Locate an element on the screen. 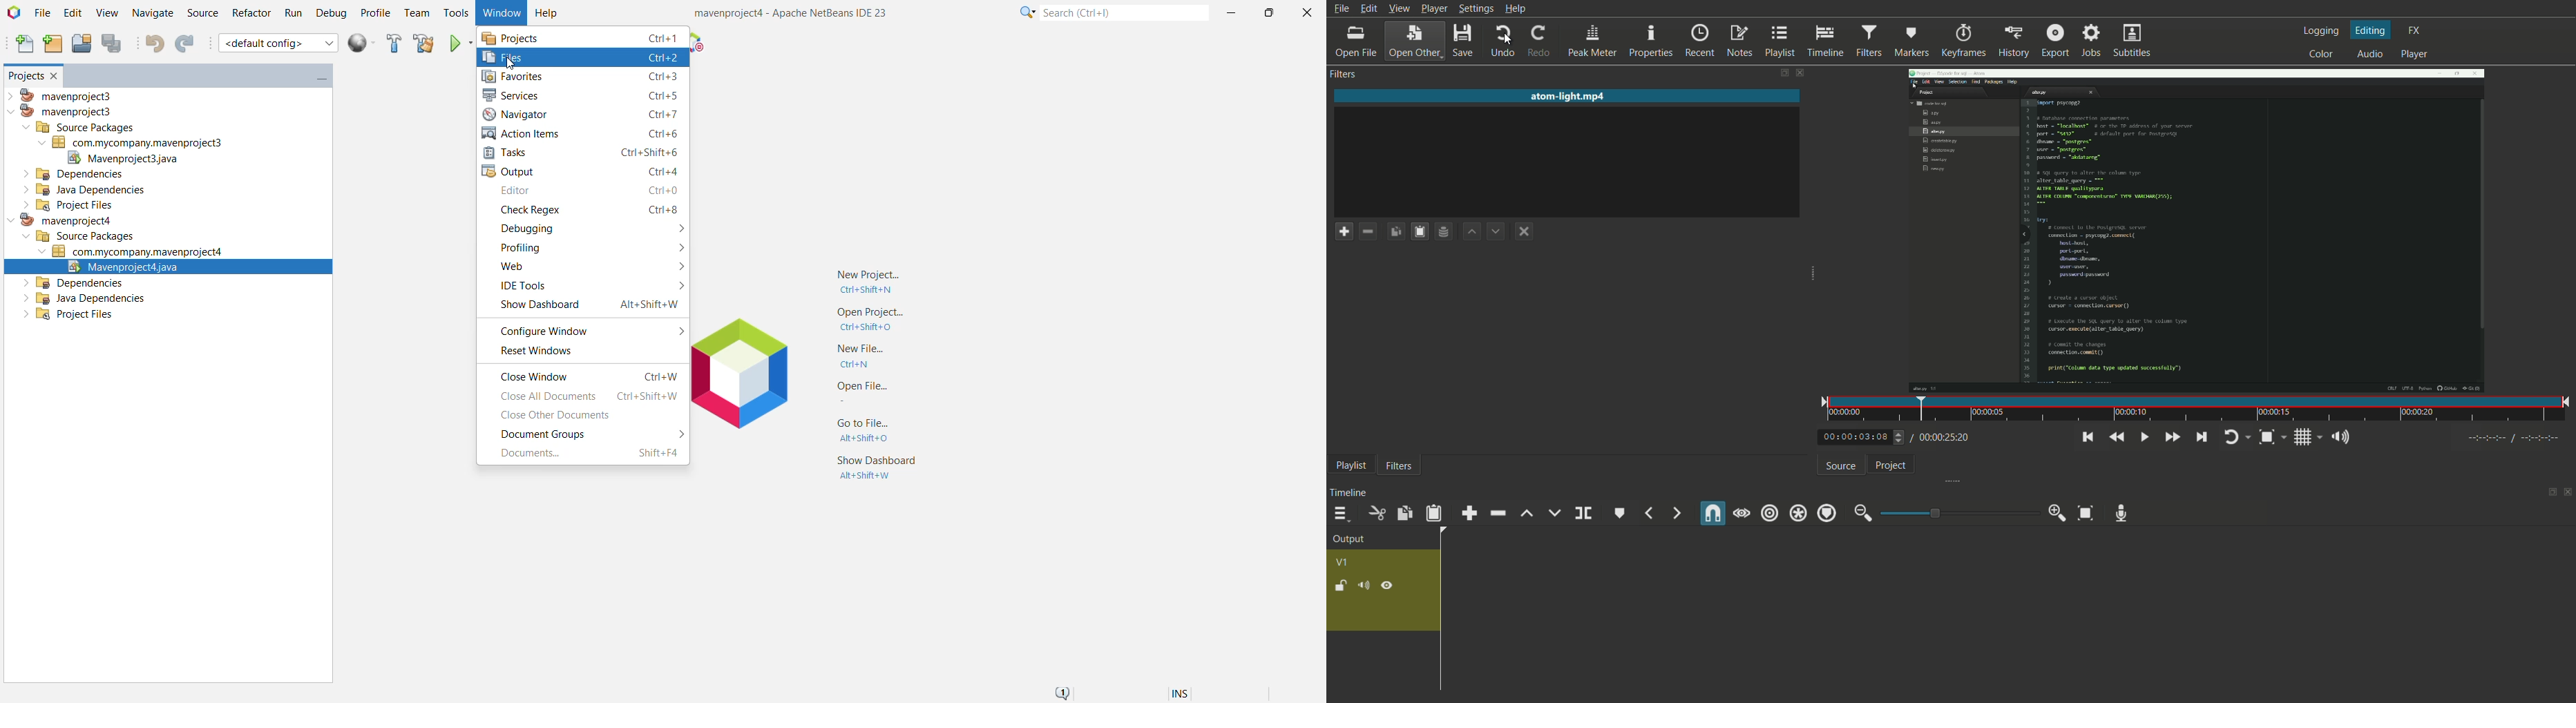 Image resolution: width=2576 pixels, height=728 pixels. split at playhead is located at coordinates (1583, 514).